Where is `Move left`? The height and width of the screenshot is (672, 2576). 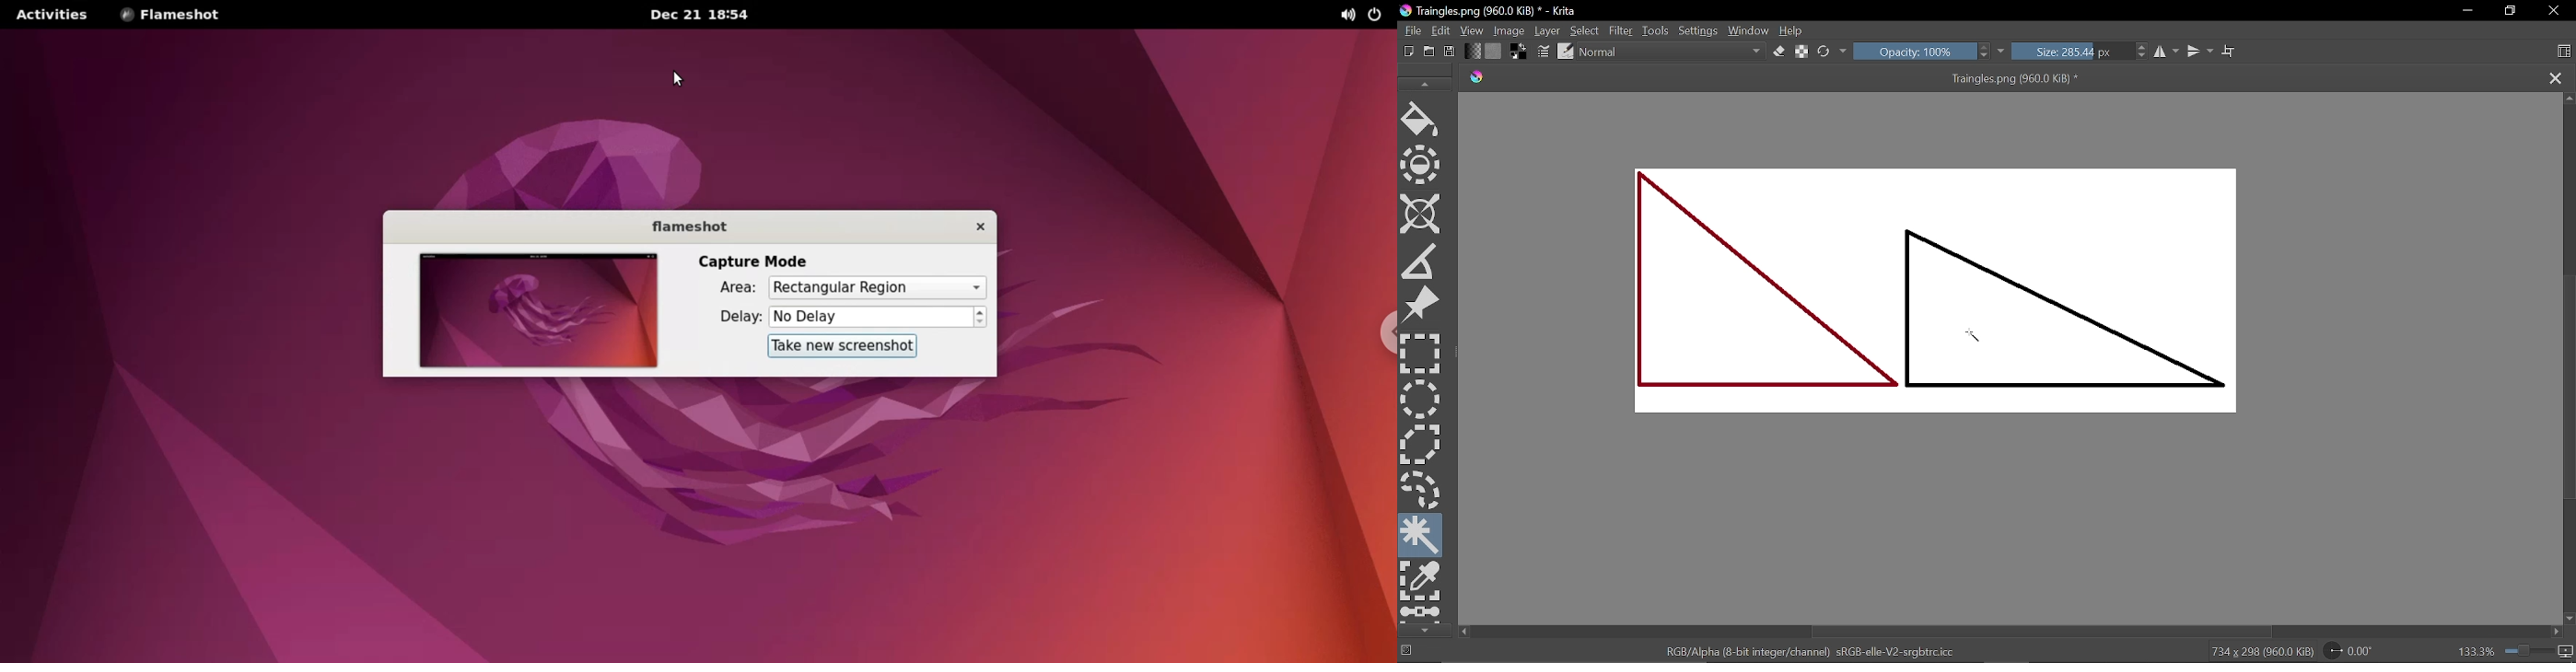 Move left is located at coordinates (1463, 632).